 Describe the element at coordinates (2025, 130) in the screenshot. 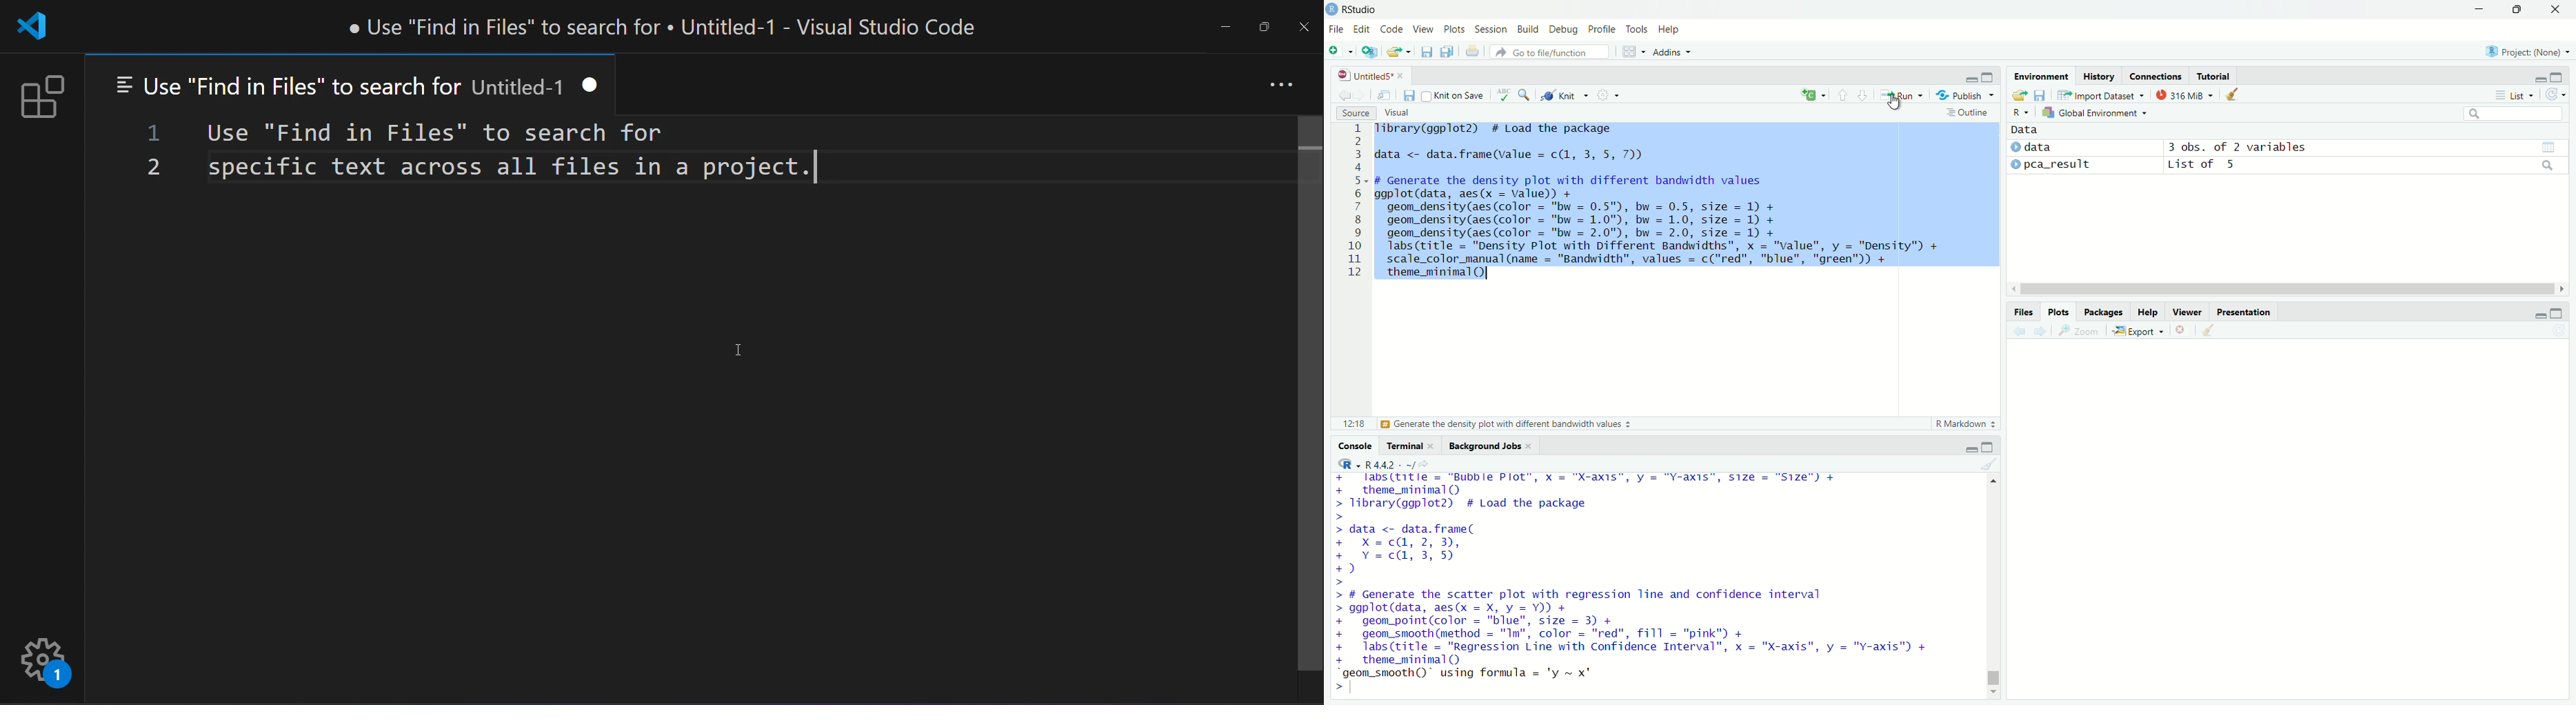

I see `Data` at that location.